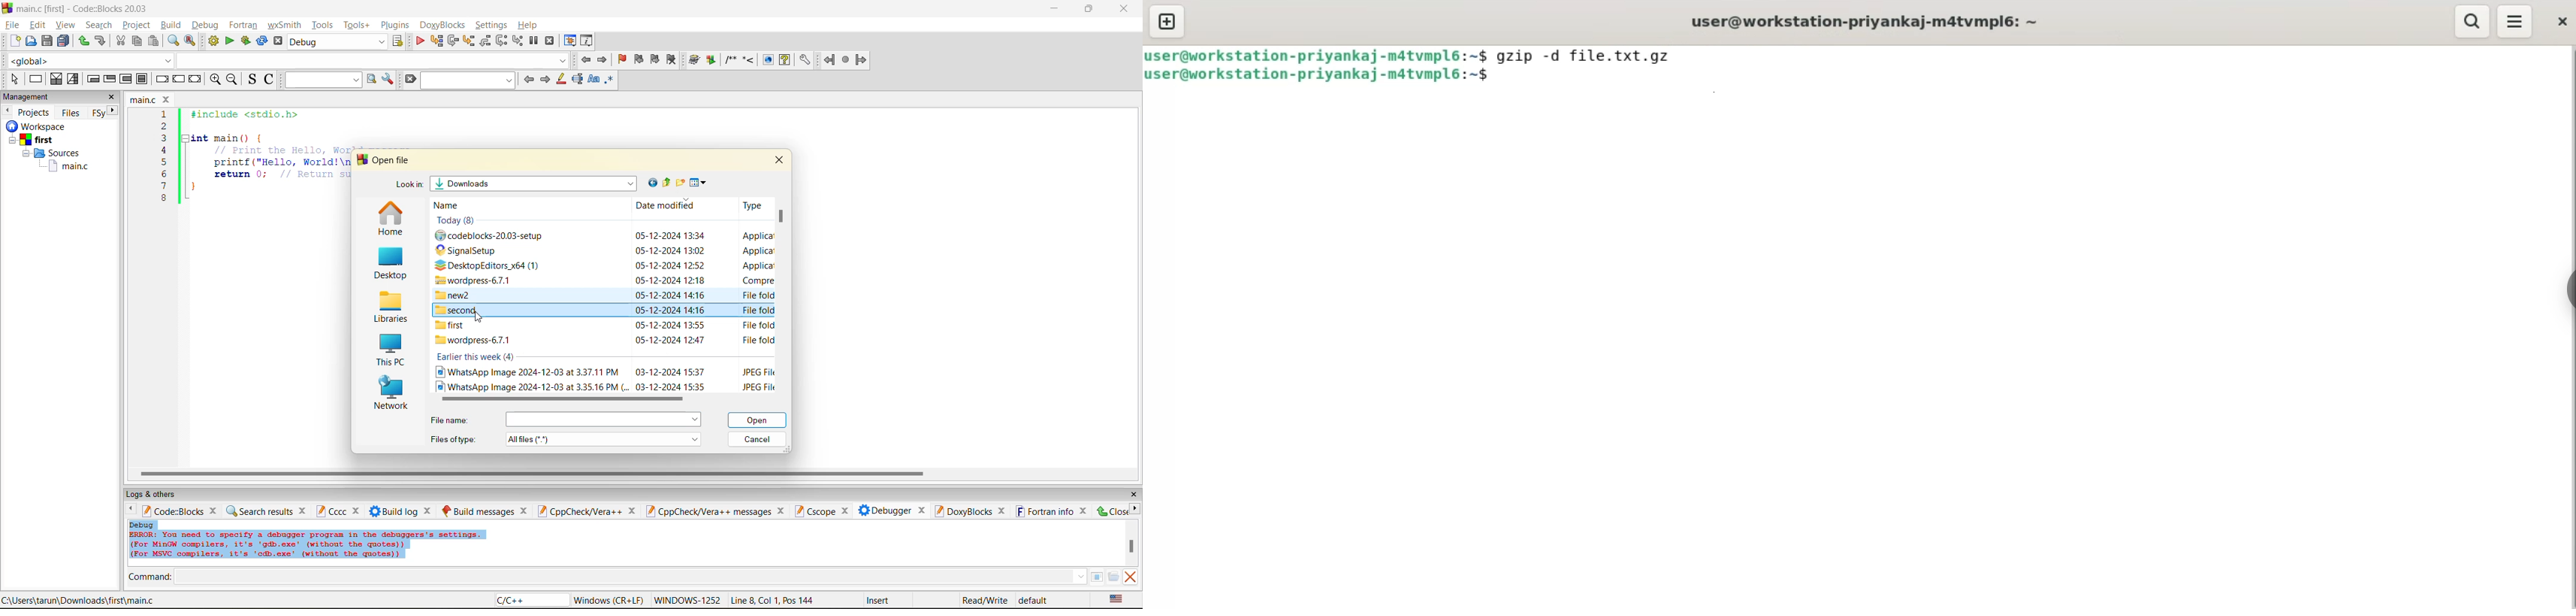 The width and height of the screenshot is (2576, 616). What do you see at coordinates (270, 79) in the screenshot?
I see `toggle comments` at bounding box center [270, 79].